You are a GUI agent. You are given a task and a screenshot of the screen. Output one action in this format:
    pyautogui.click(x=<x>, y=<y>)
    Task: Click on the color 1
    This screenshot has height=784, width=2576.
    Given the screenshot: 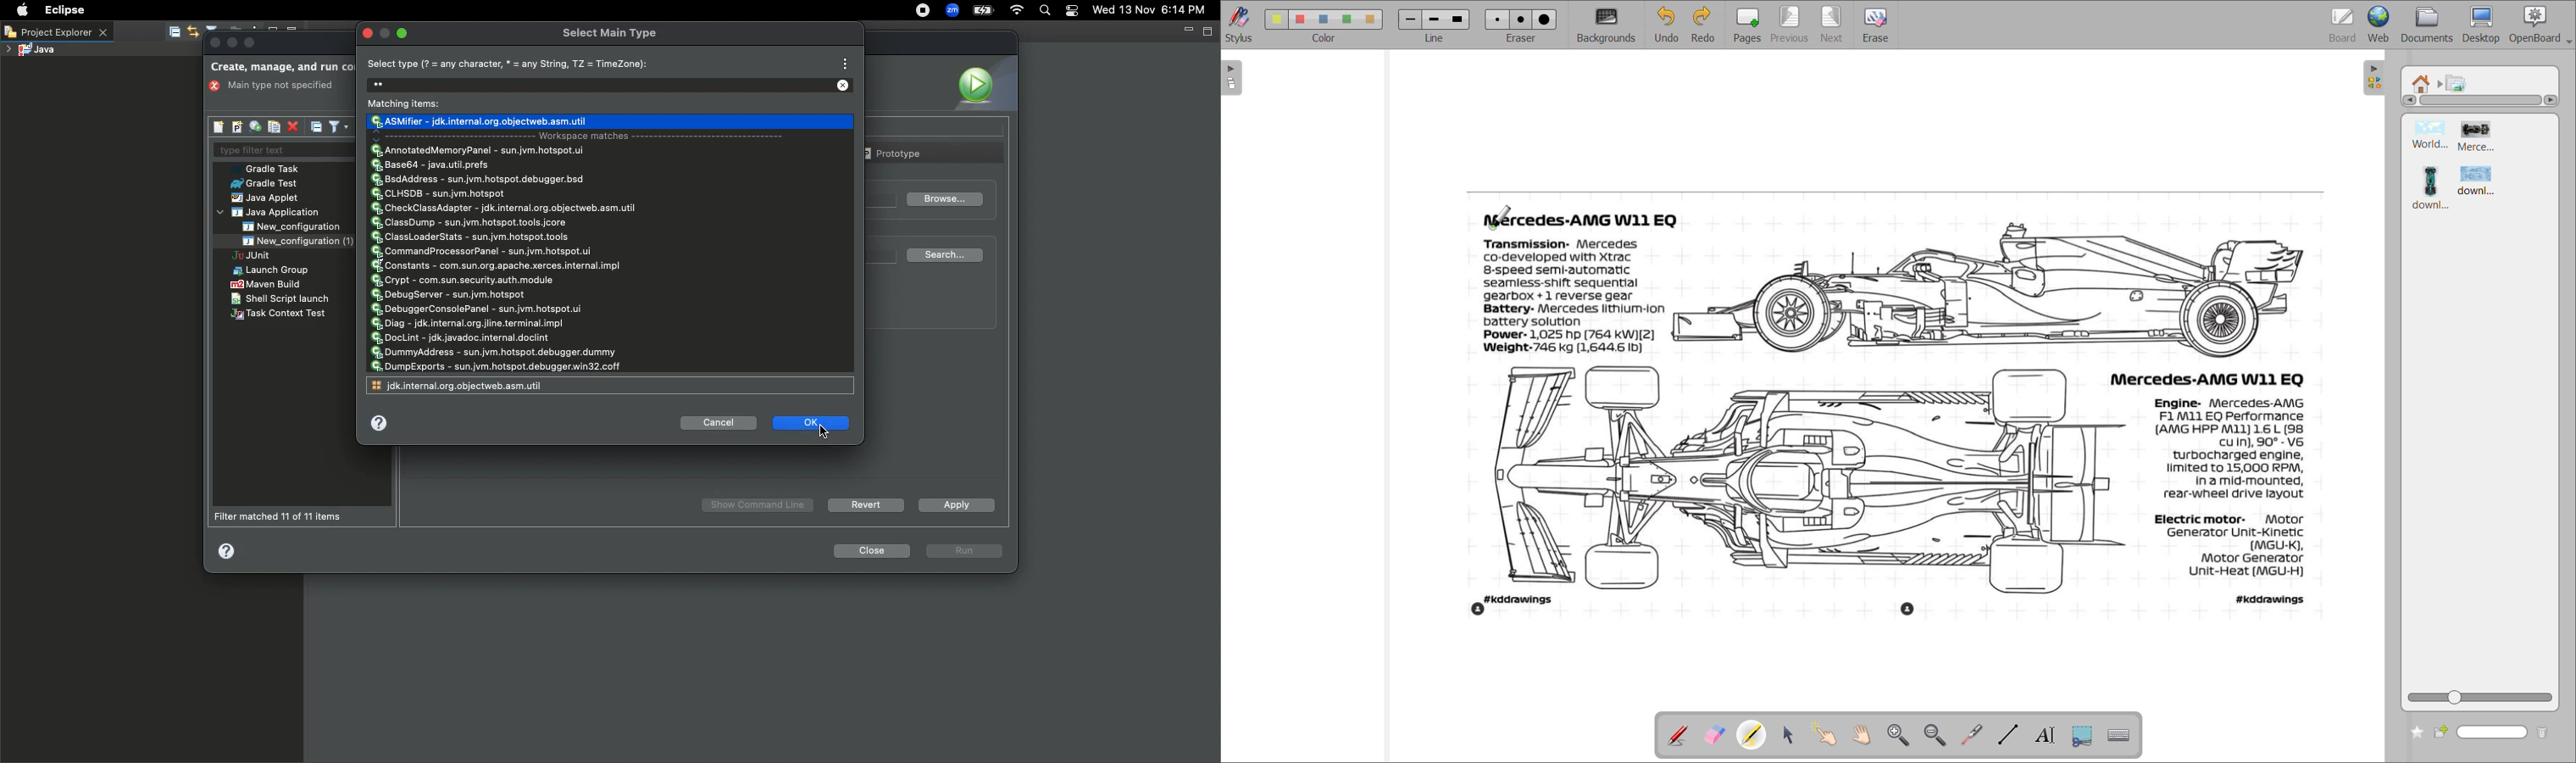 What is the action you would take?
    pyautogui.click(x=1275, y=20)
    